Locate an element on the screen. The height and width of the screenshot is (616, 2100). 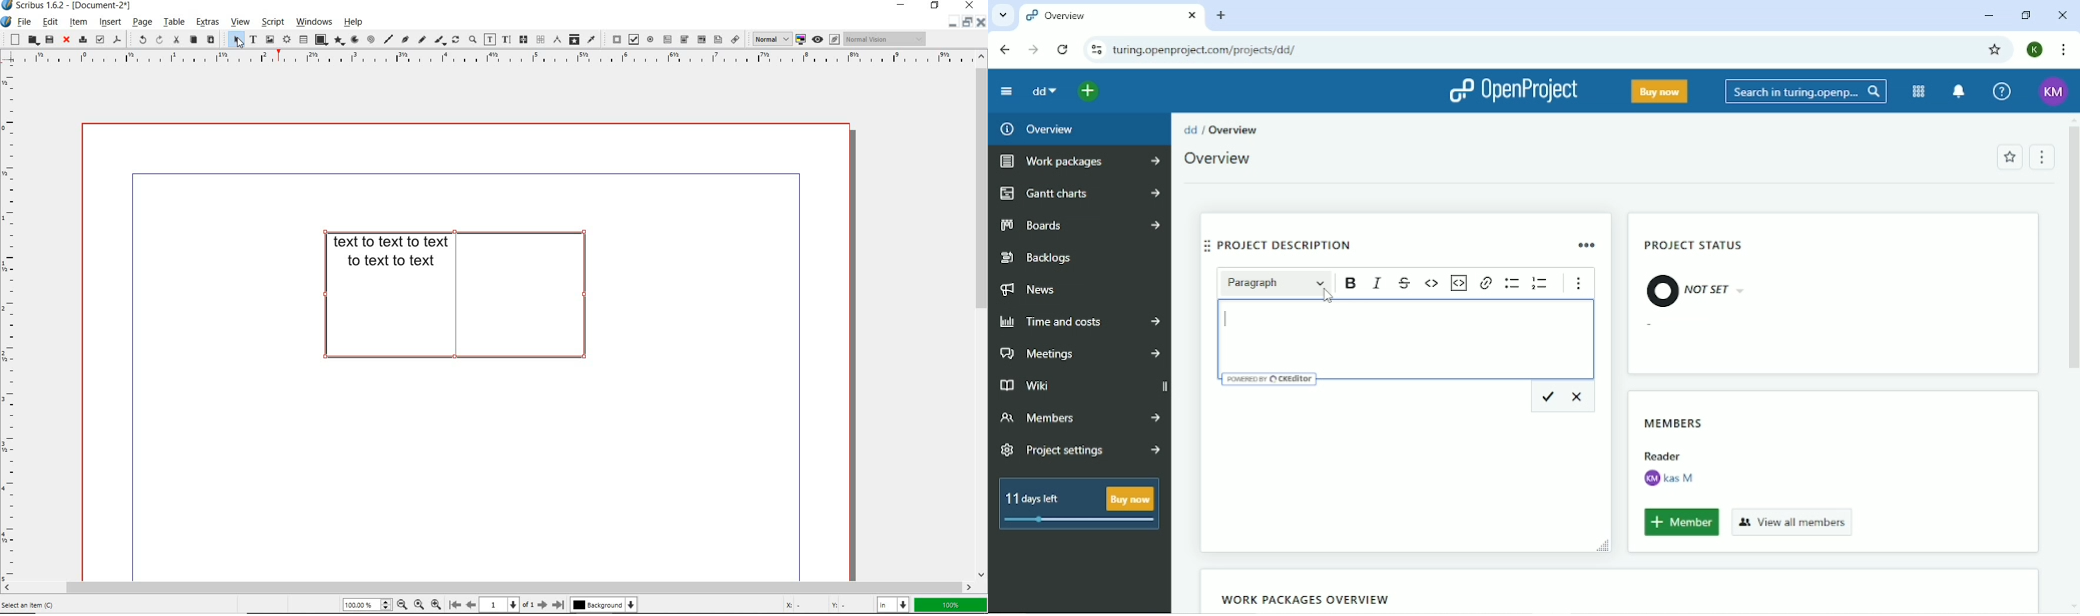
Work packages is located at coordinates (1077, 162).